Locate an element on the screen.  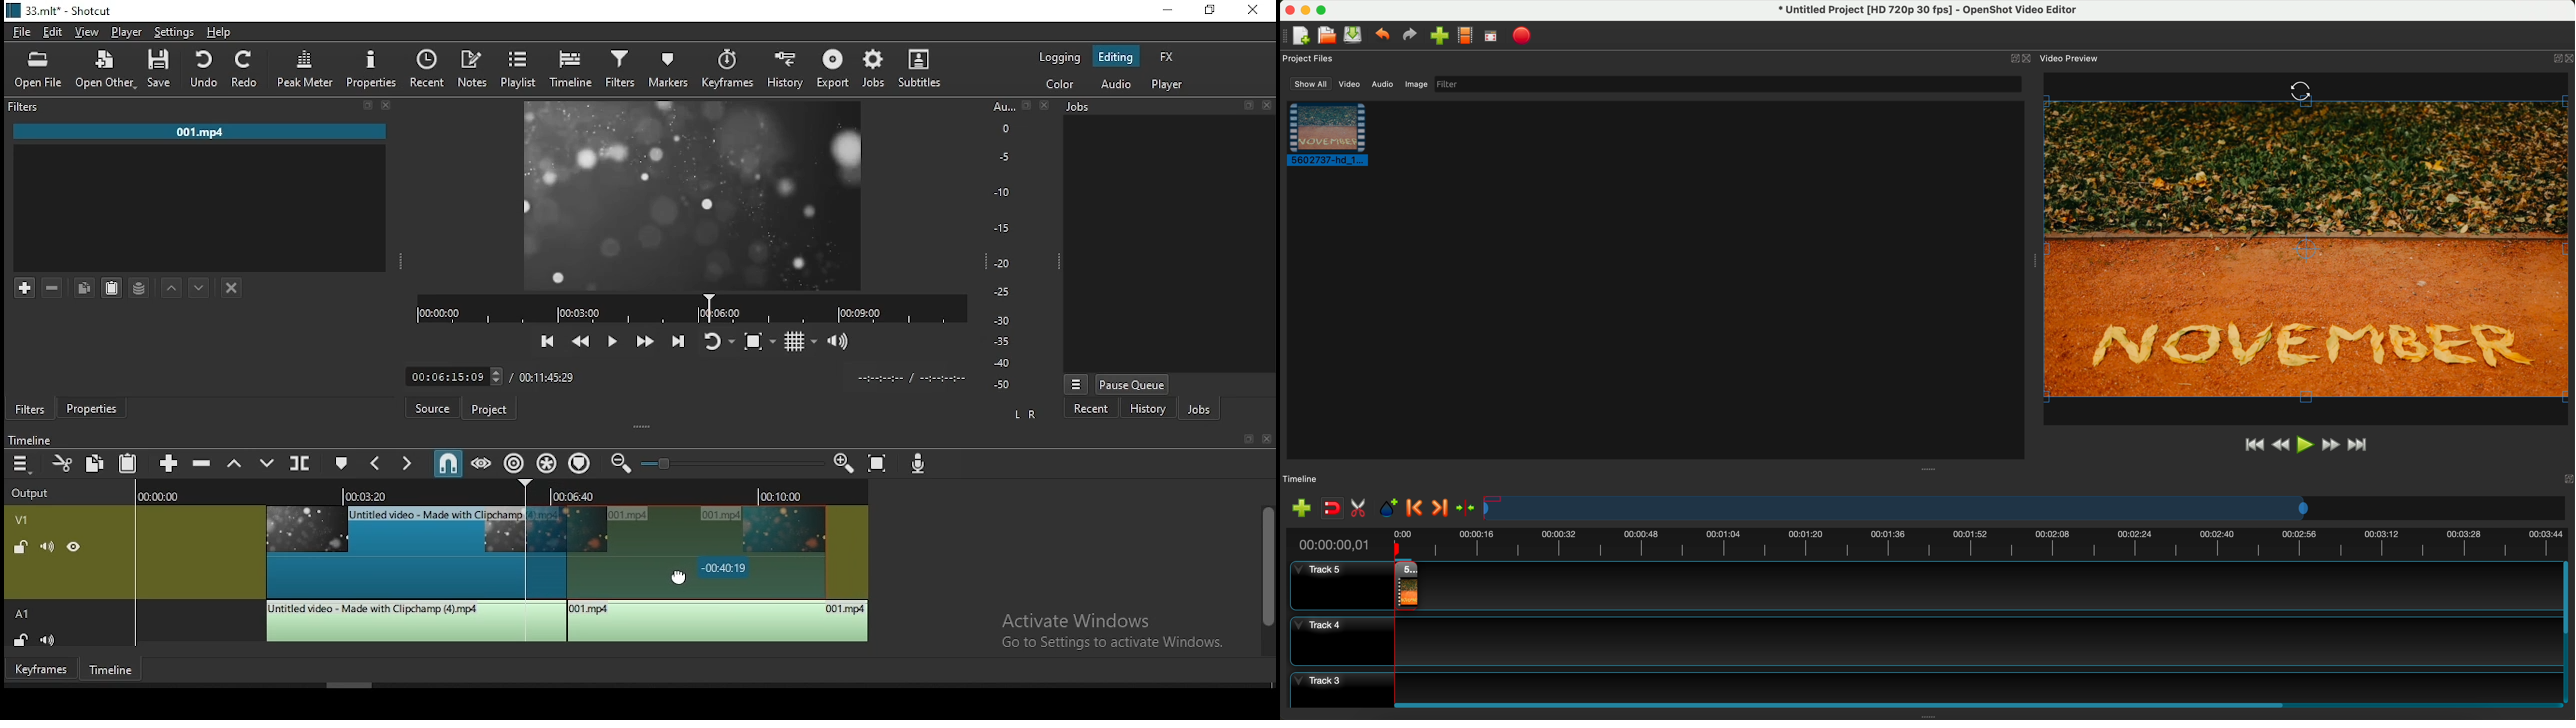
previous marker is located at coordinates (371, 463).